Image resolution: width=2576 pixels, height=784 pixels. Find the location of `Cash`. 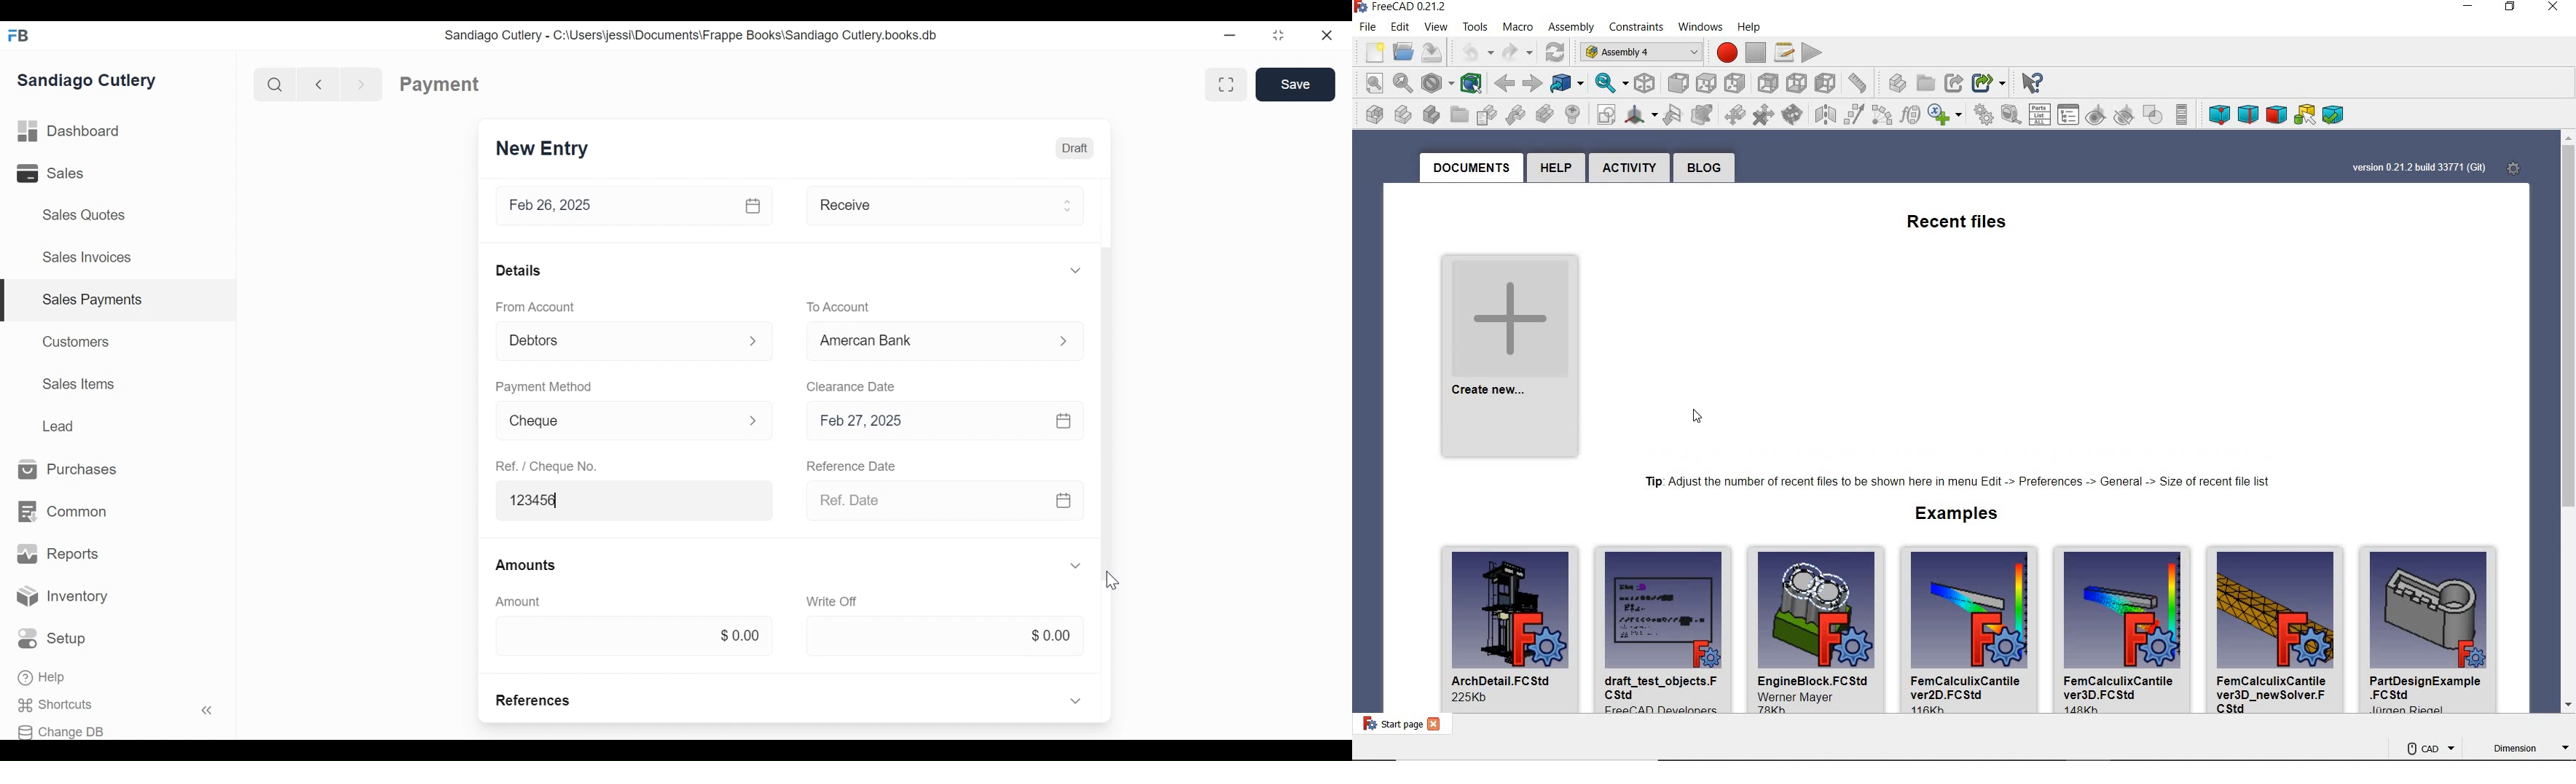

Cash is located at coordinates (924, 340).